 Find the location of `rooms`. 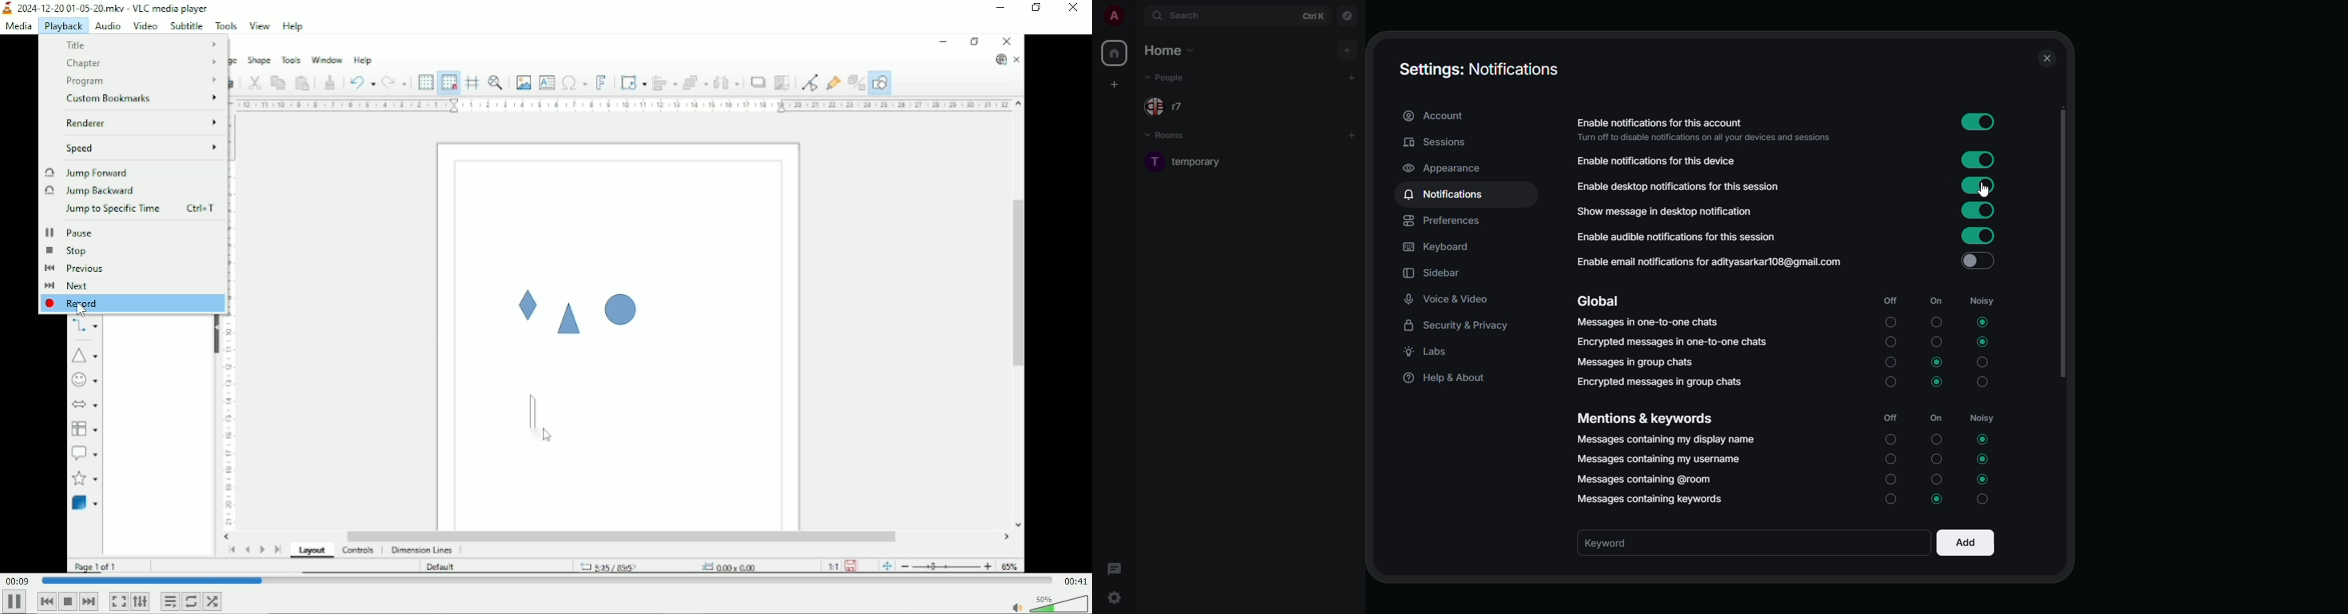

rooms is located at coordinates (1174, 137).